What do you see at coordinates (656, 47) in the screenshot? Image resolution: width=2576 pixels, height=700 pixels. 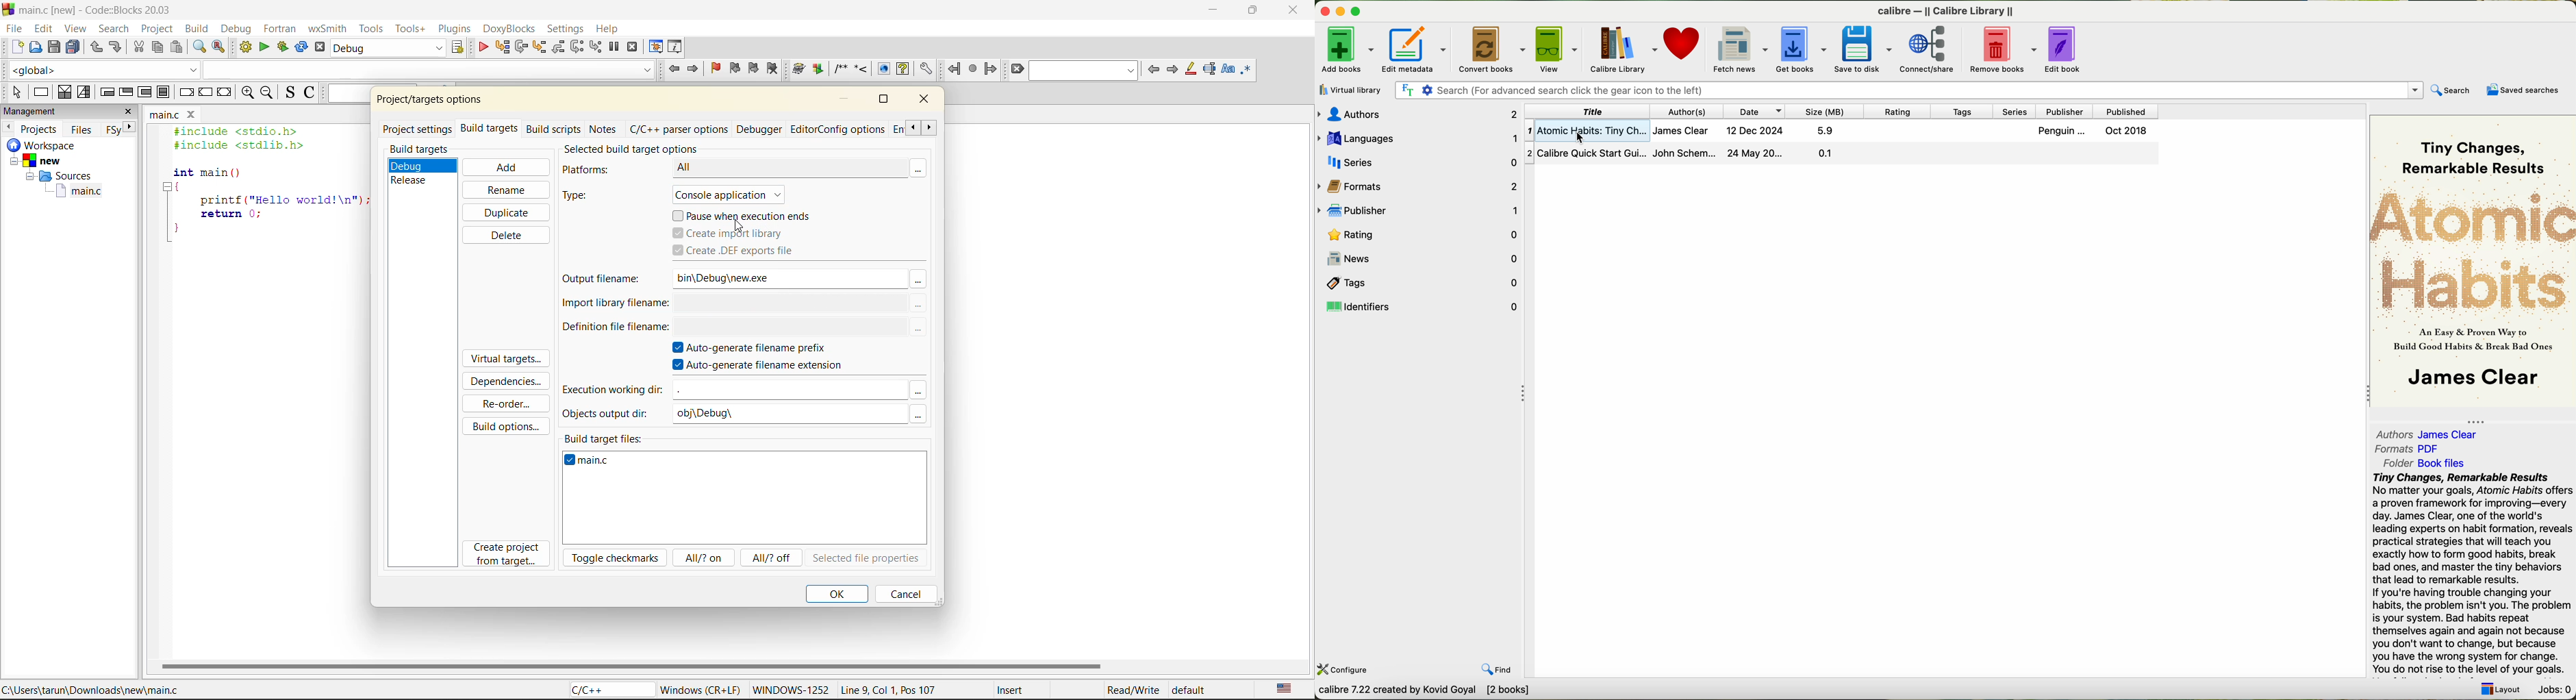 I see `debugging windows` at bounding box center [656, 47].